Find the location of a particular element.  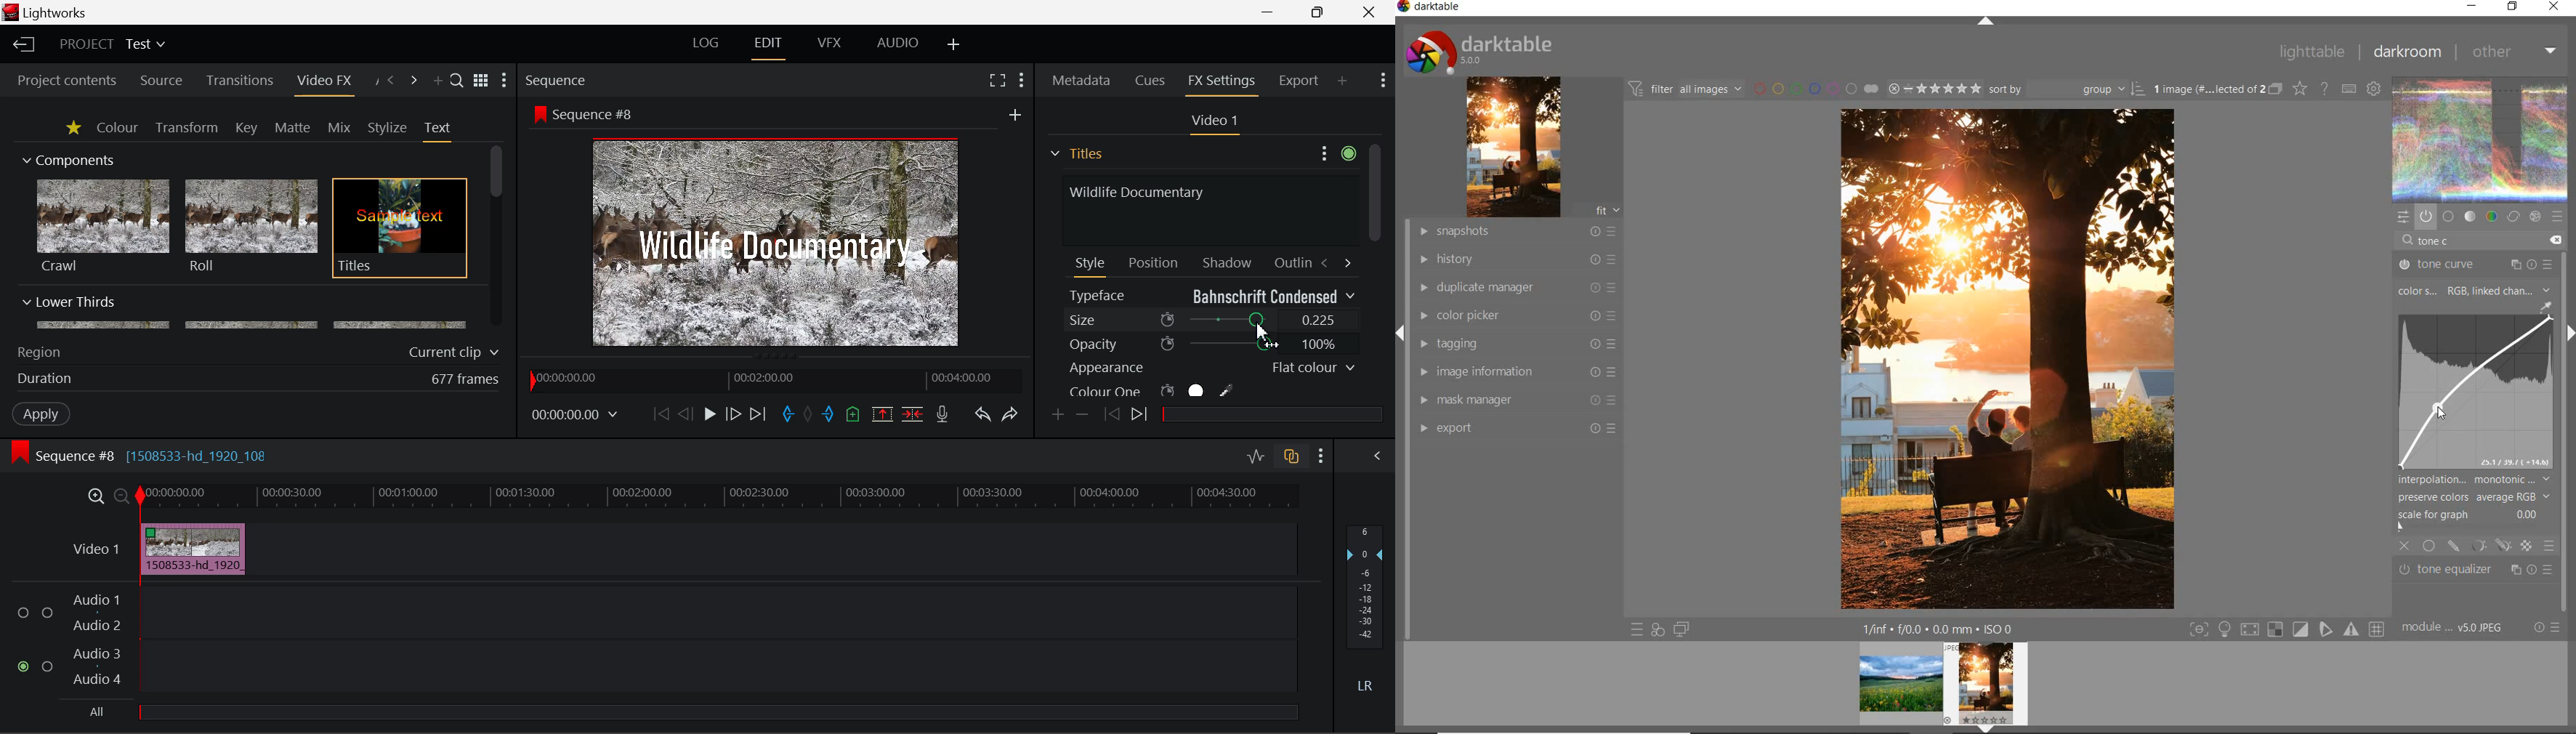

Video 1 is located at coordinates (1212, 121).